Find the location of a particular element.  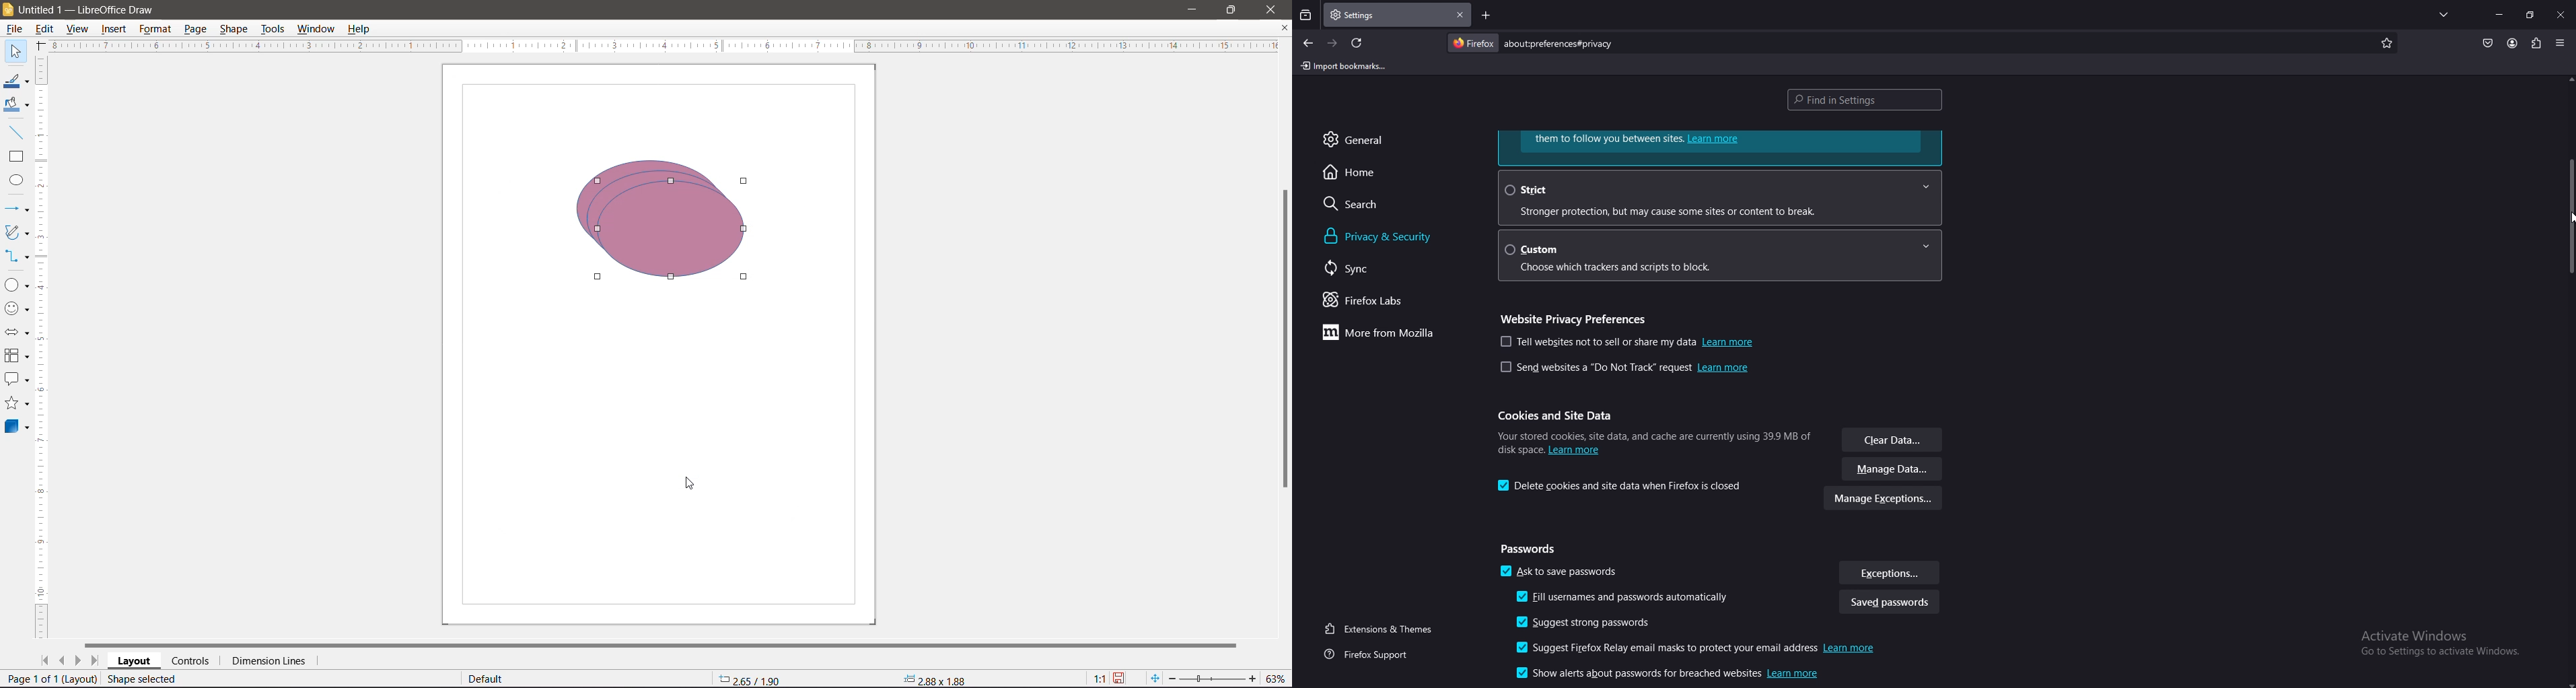

Tools is located at coordinates (273, 30).